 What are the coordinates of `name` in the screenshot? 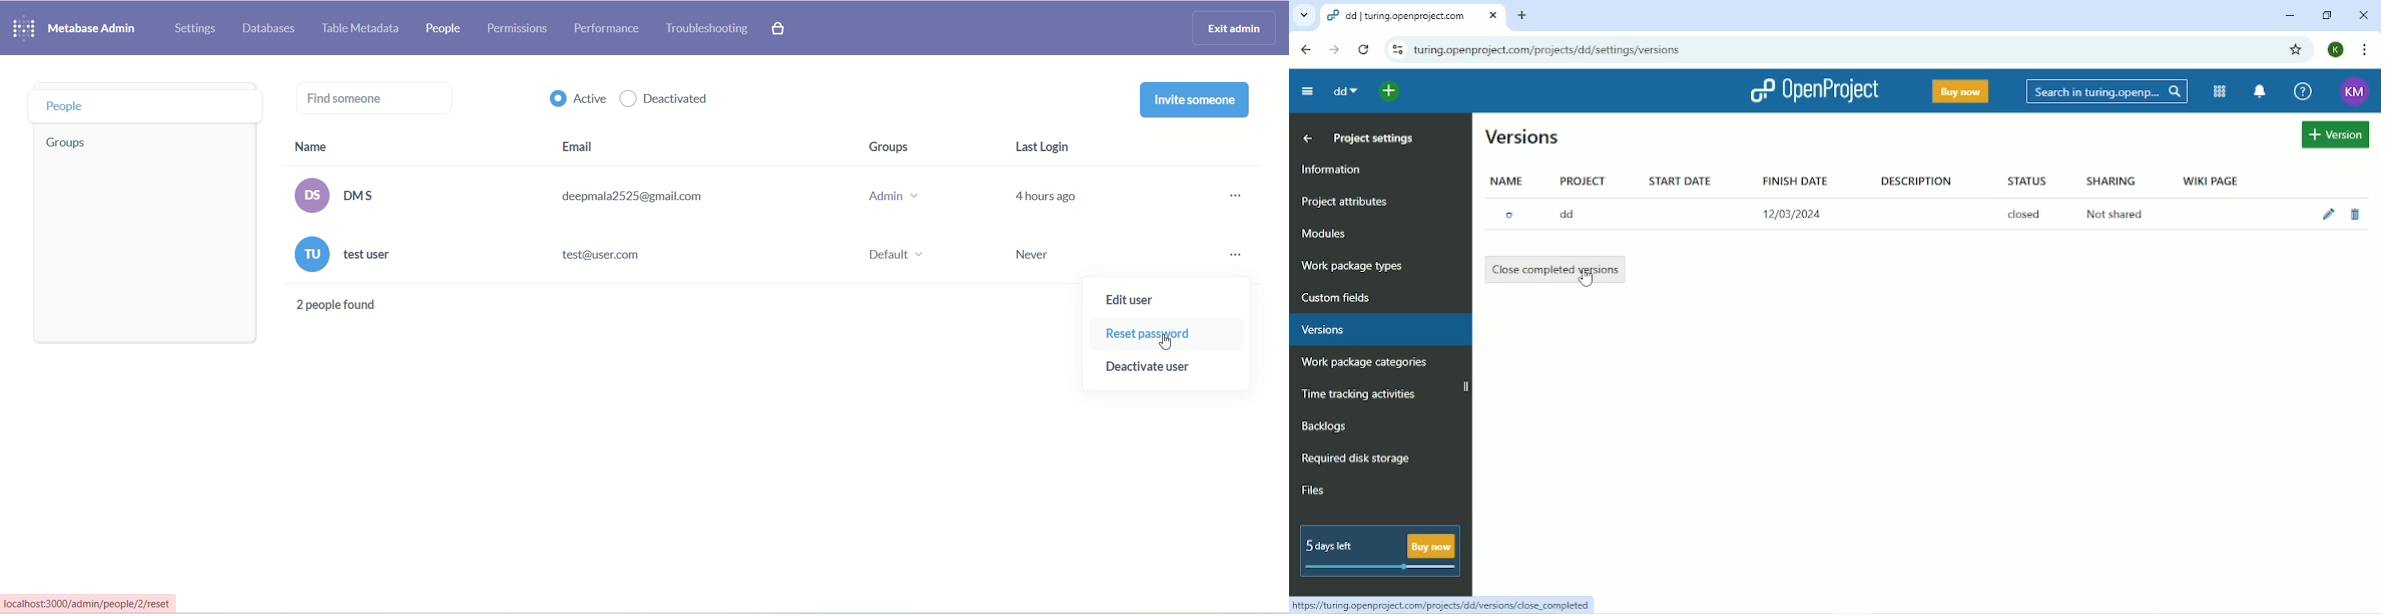 It's located at (337, 143).